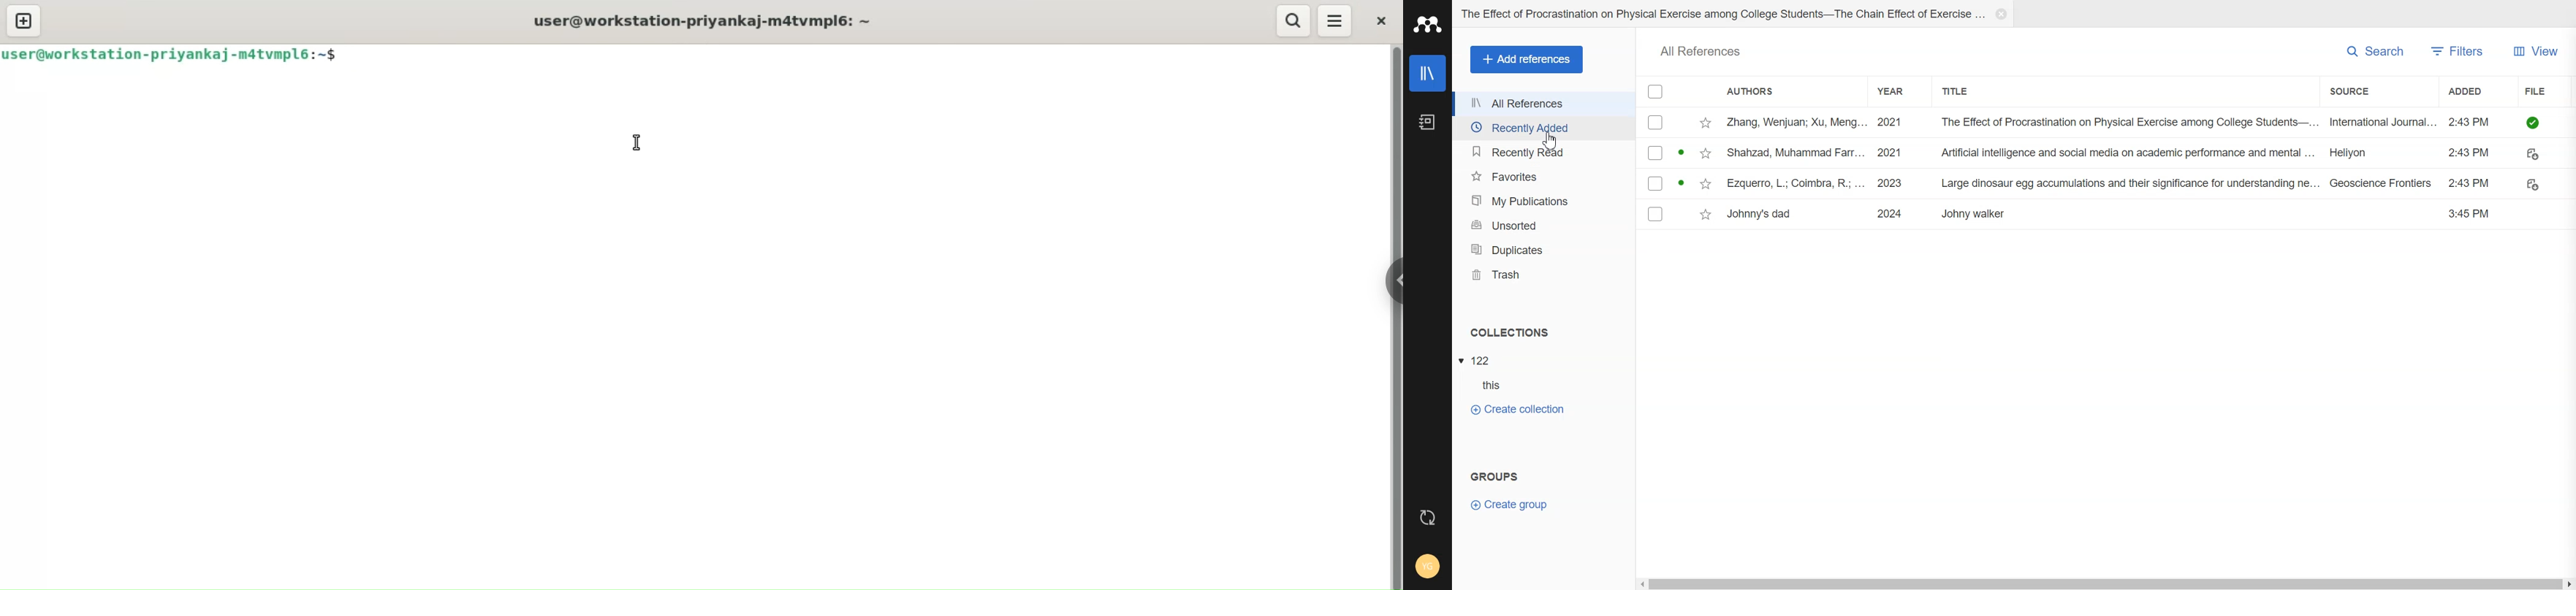 The width and height of the screenshot is (2576, 616). Describe the element at coordinates (2106, 122) in the screenshot. I see `File` at that location.